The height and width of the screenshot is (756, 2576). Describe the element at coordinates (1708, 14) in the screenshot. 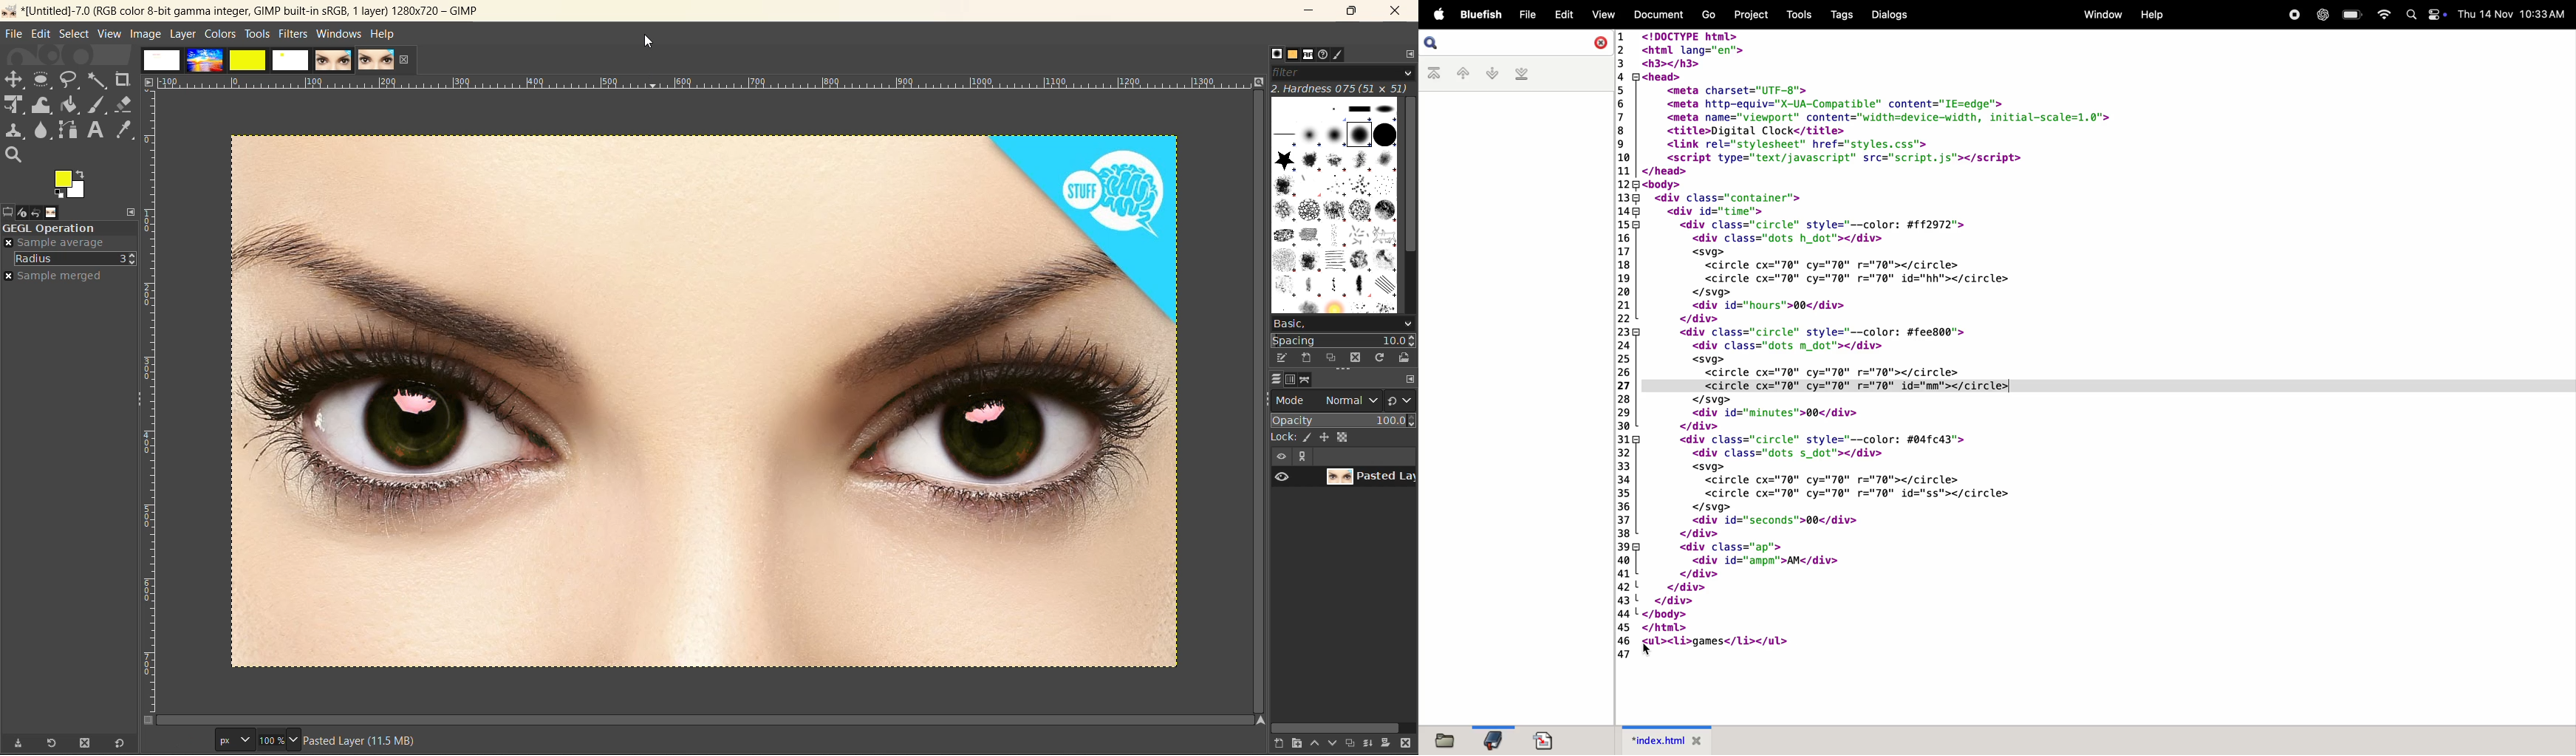

I see `Go` at that location.